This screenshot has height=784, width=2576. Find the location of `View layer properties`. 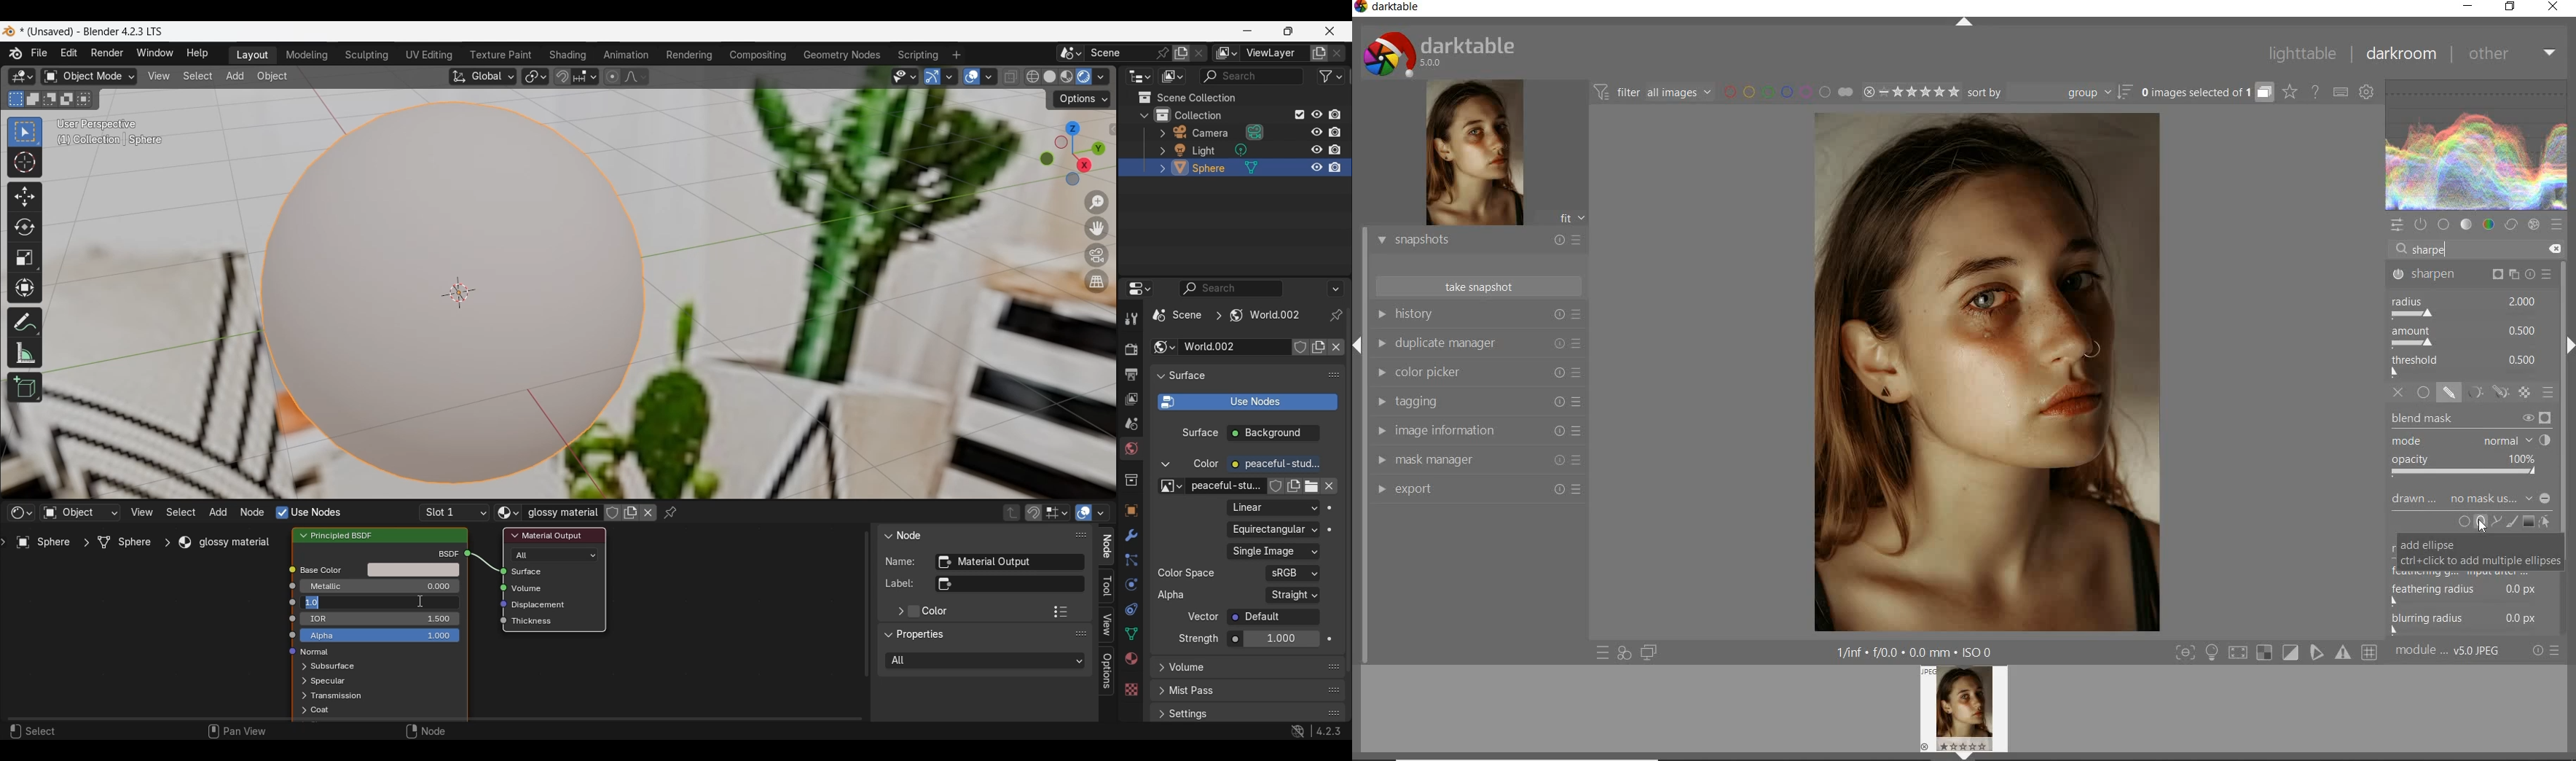

View layer properties is located at coordinates (1130, 400).